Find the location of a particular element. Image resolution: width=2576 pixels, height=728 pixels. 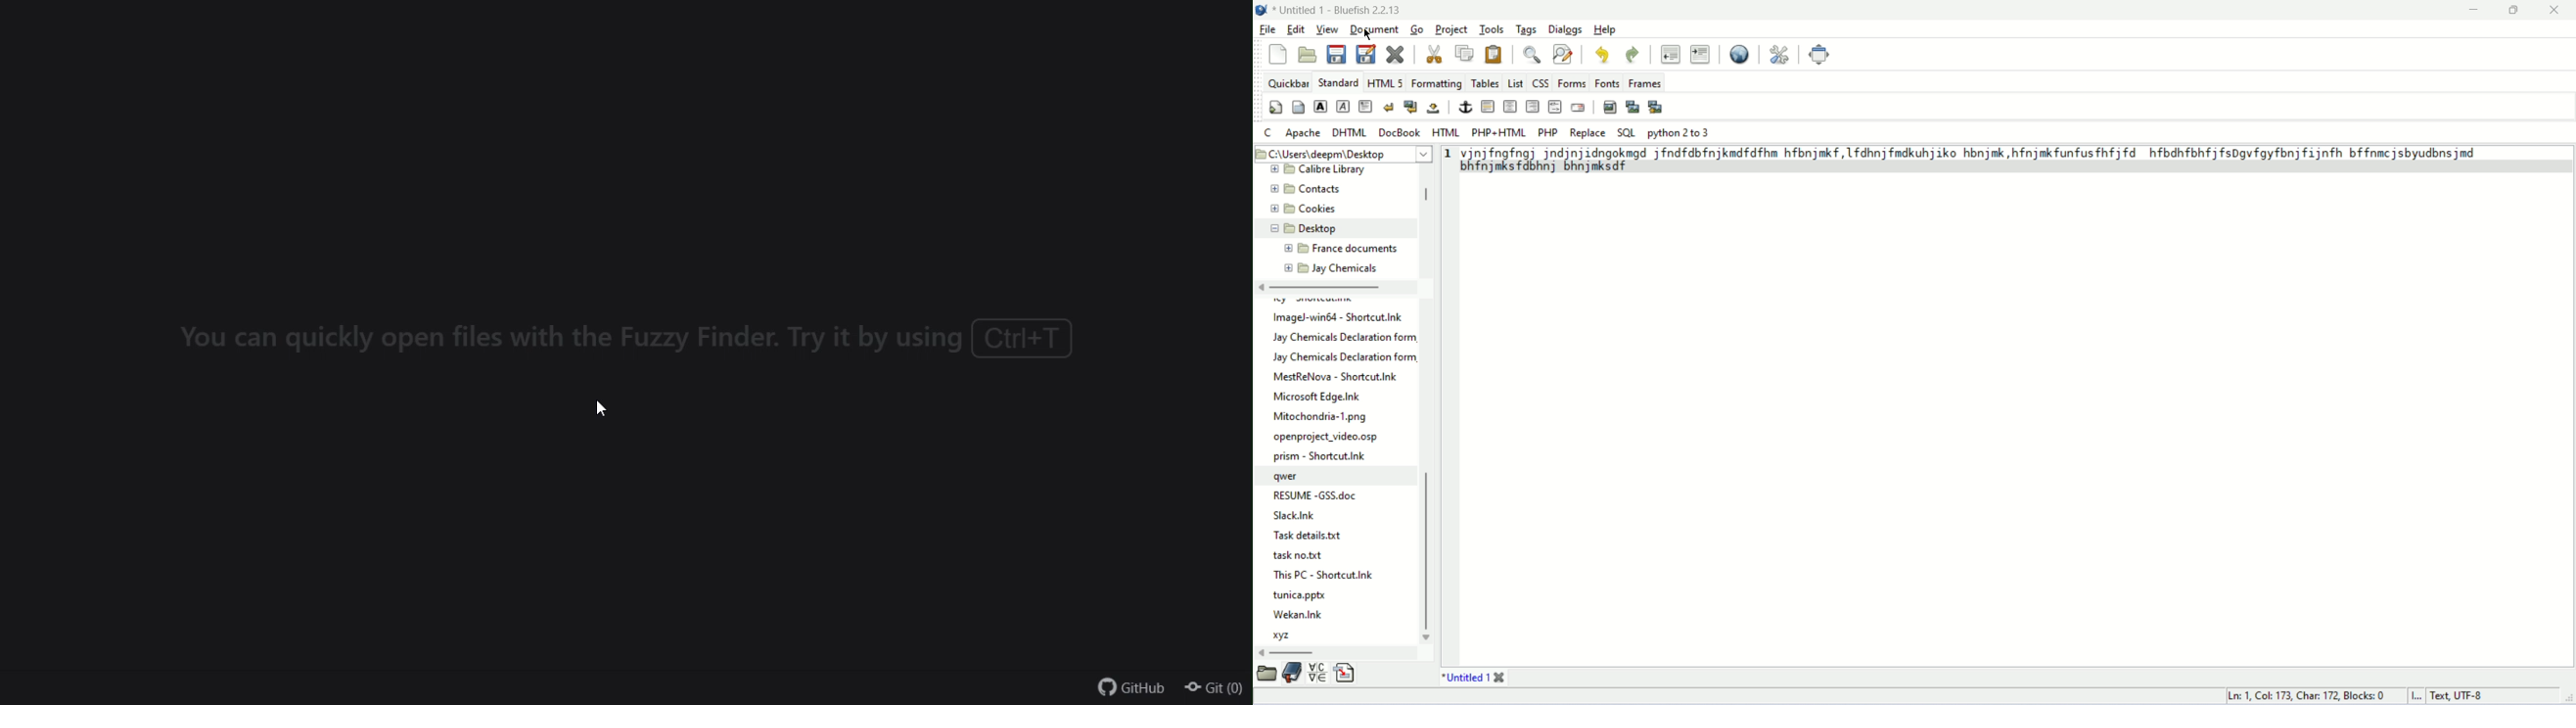

Apache is located at coordinates (1302, 133).